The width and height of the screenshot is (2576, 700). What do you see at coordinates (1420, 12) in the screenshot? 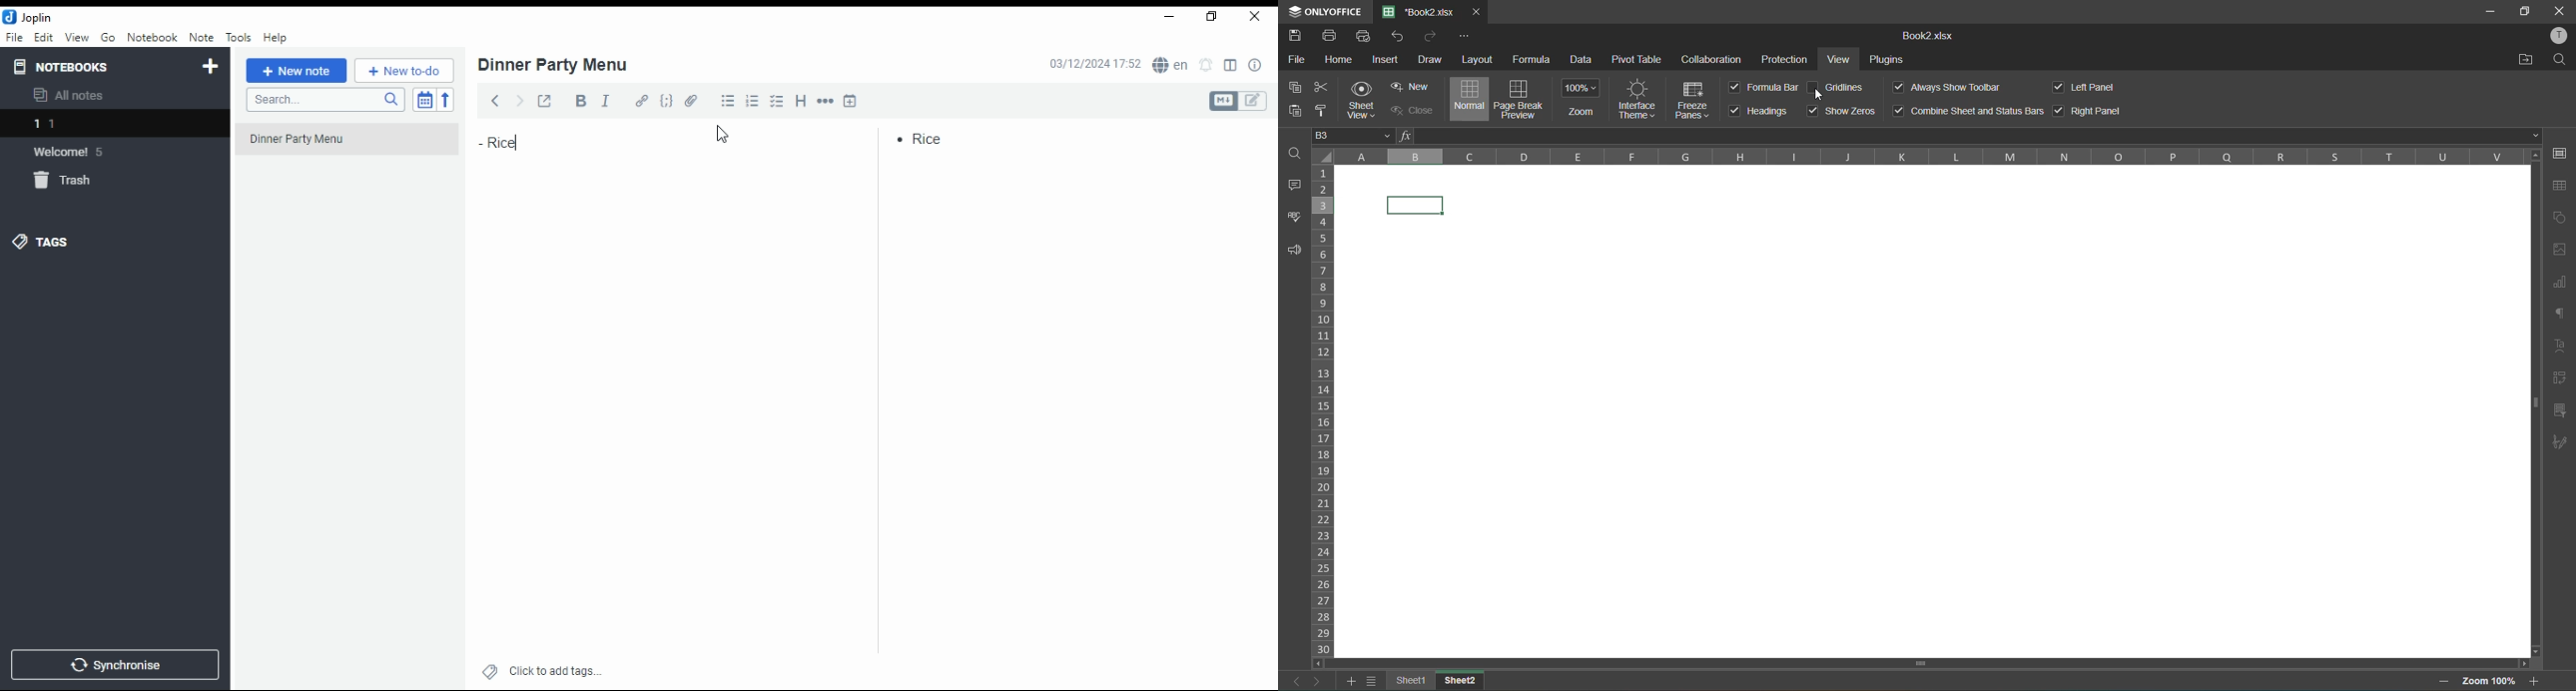
I see `book2.xlsx` at bounding box center [1420, 12].